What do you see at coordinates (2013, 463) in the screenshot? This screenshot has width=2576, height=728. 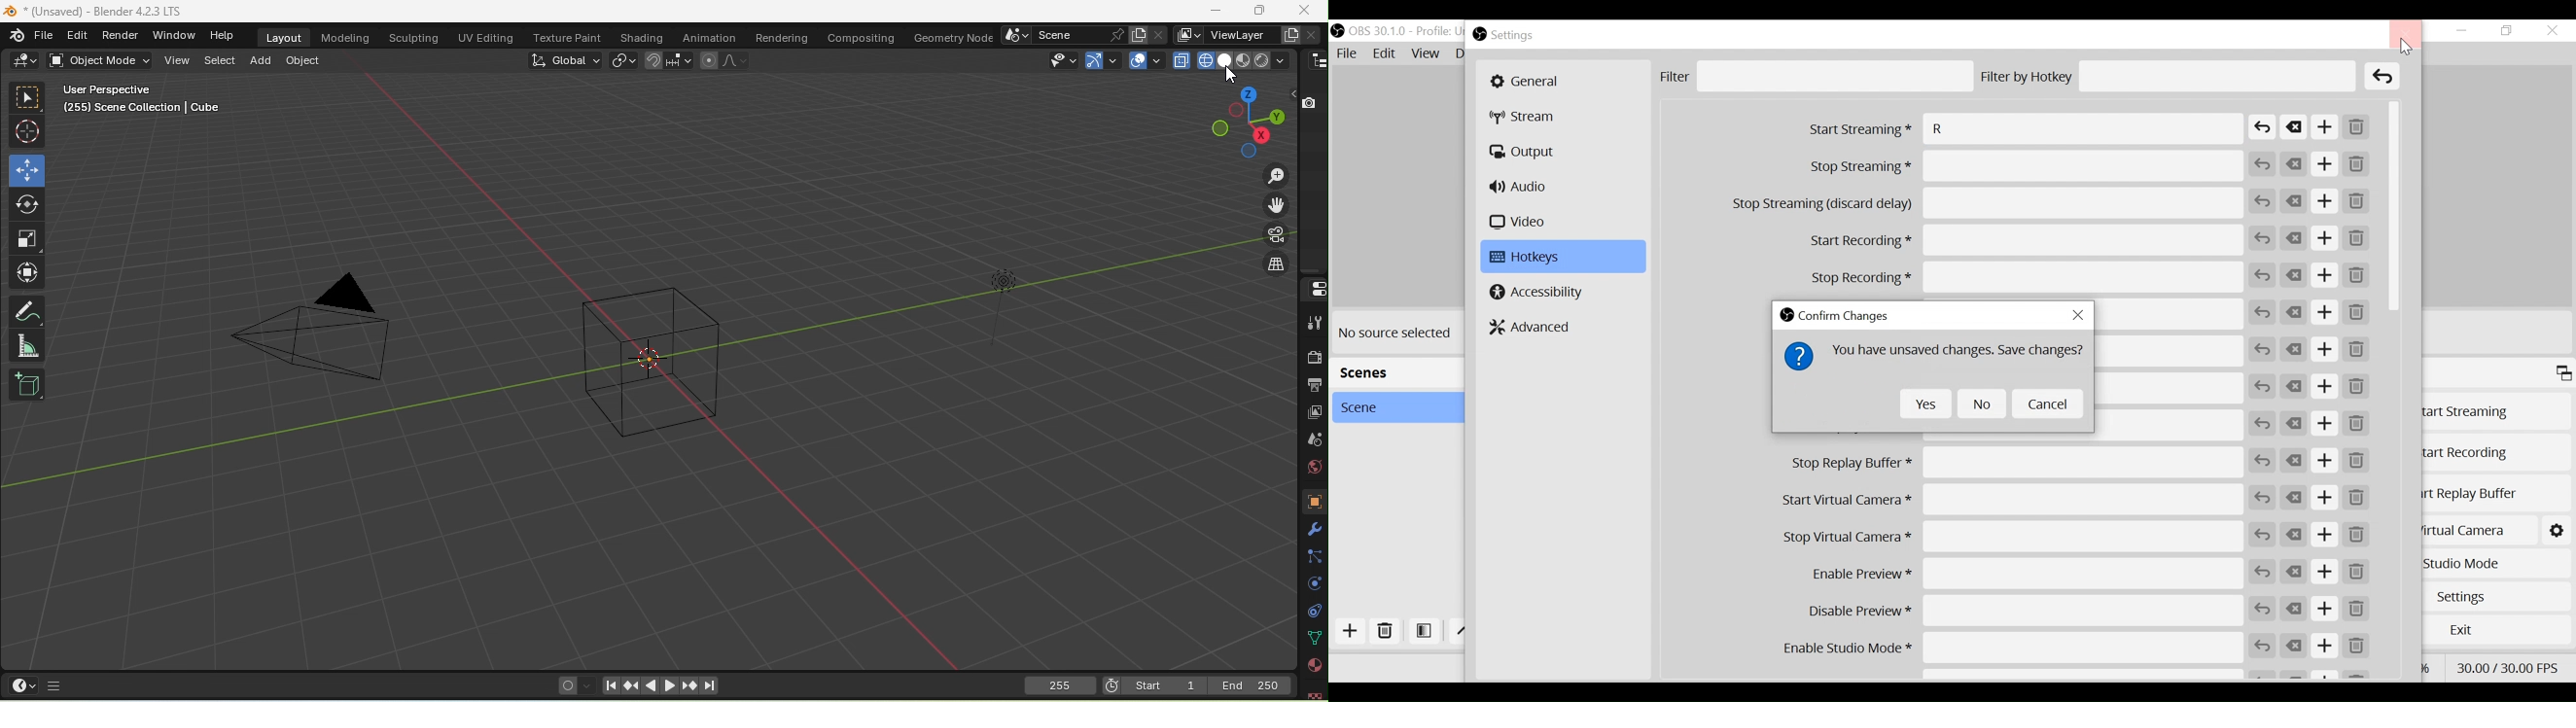 I see `Stop Replay Buffer` at bounding box center [2013, 463].